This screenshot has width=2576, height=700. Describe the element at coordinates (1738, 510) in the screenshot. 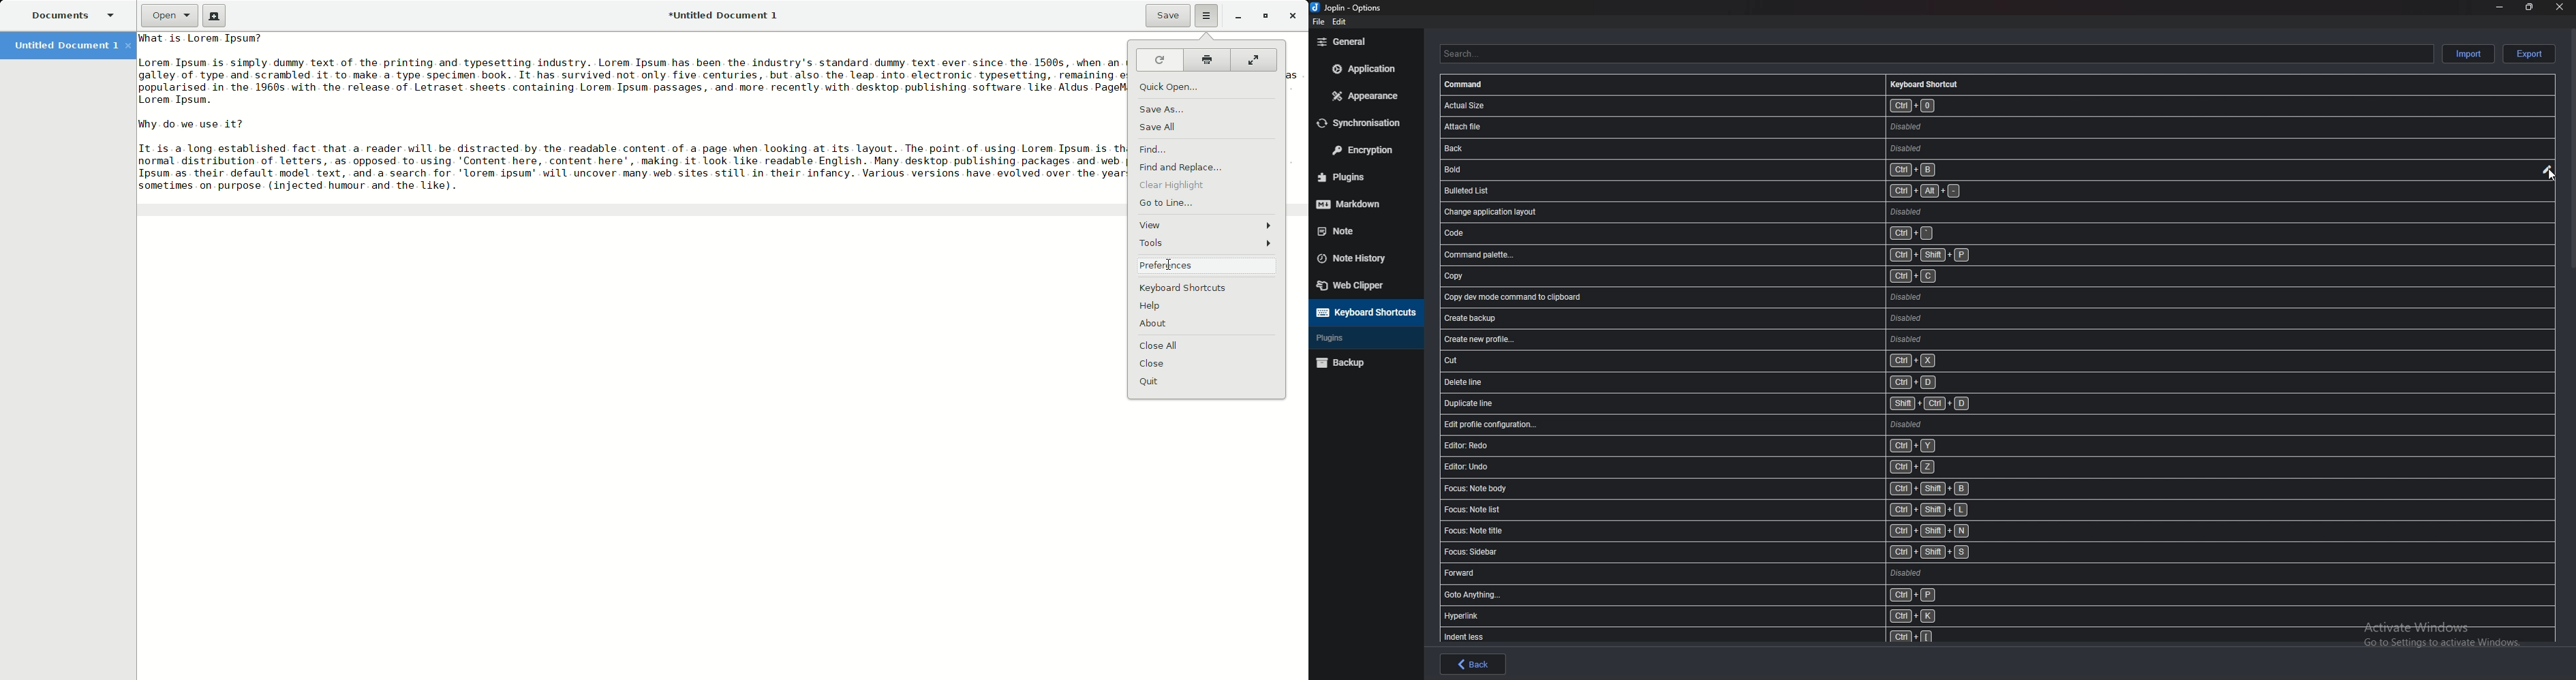

I see `shortcut` at that location.